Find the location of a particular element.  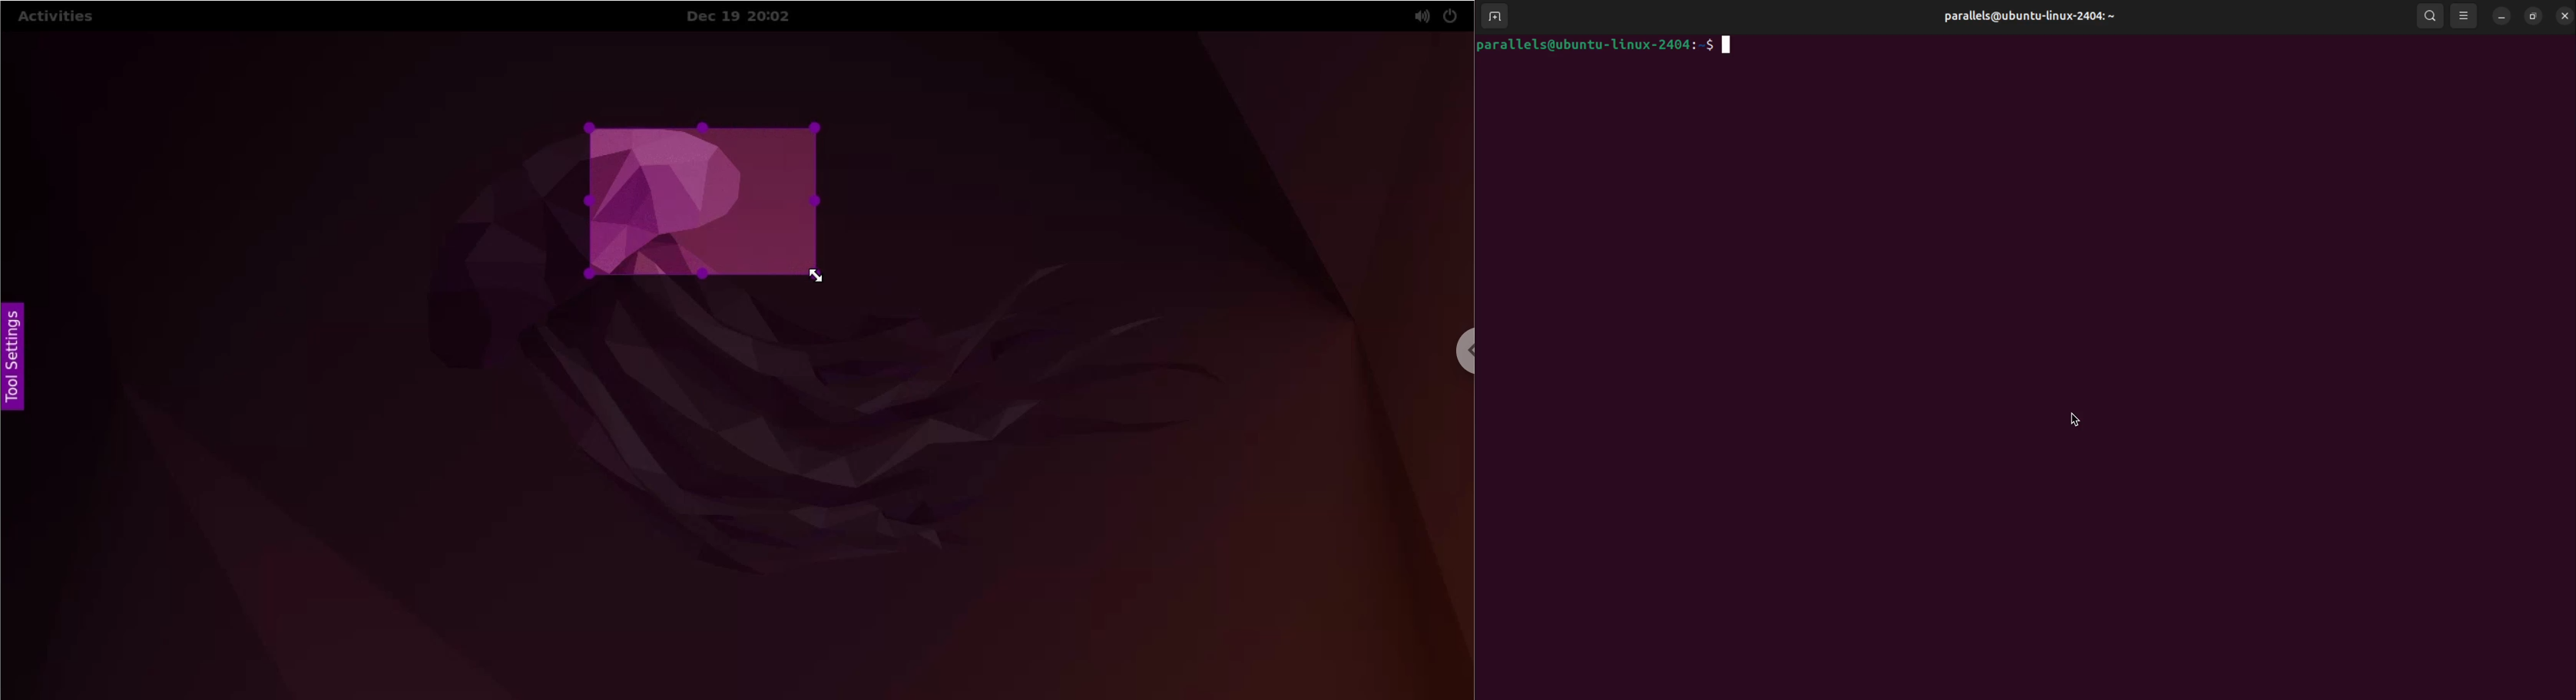

resize is located at coordinates (2536, 17).